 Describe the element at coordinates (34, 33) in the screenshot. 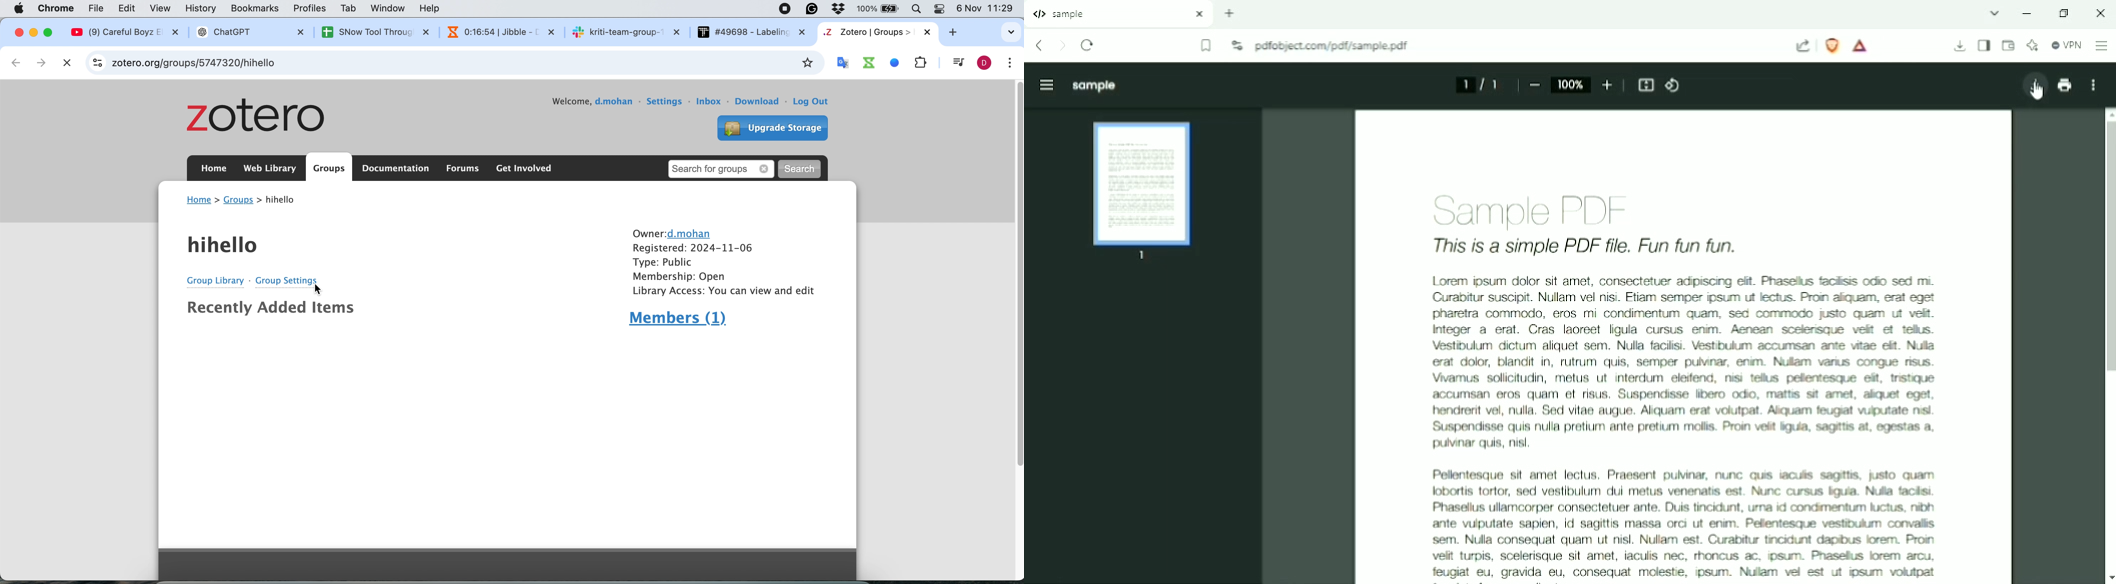

I see `minimise` at that location.